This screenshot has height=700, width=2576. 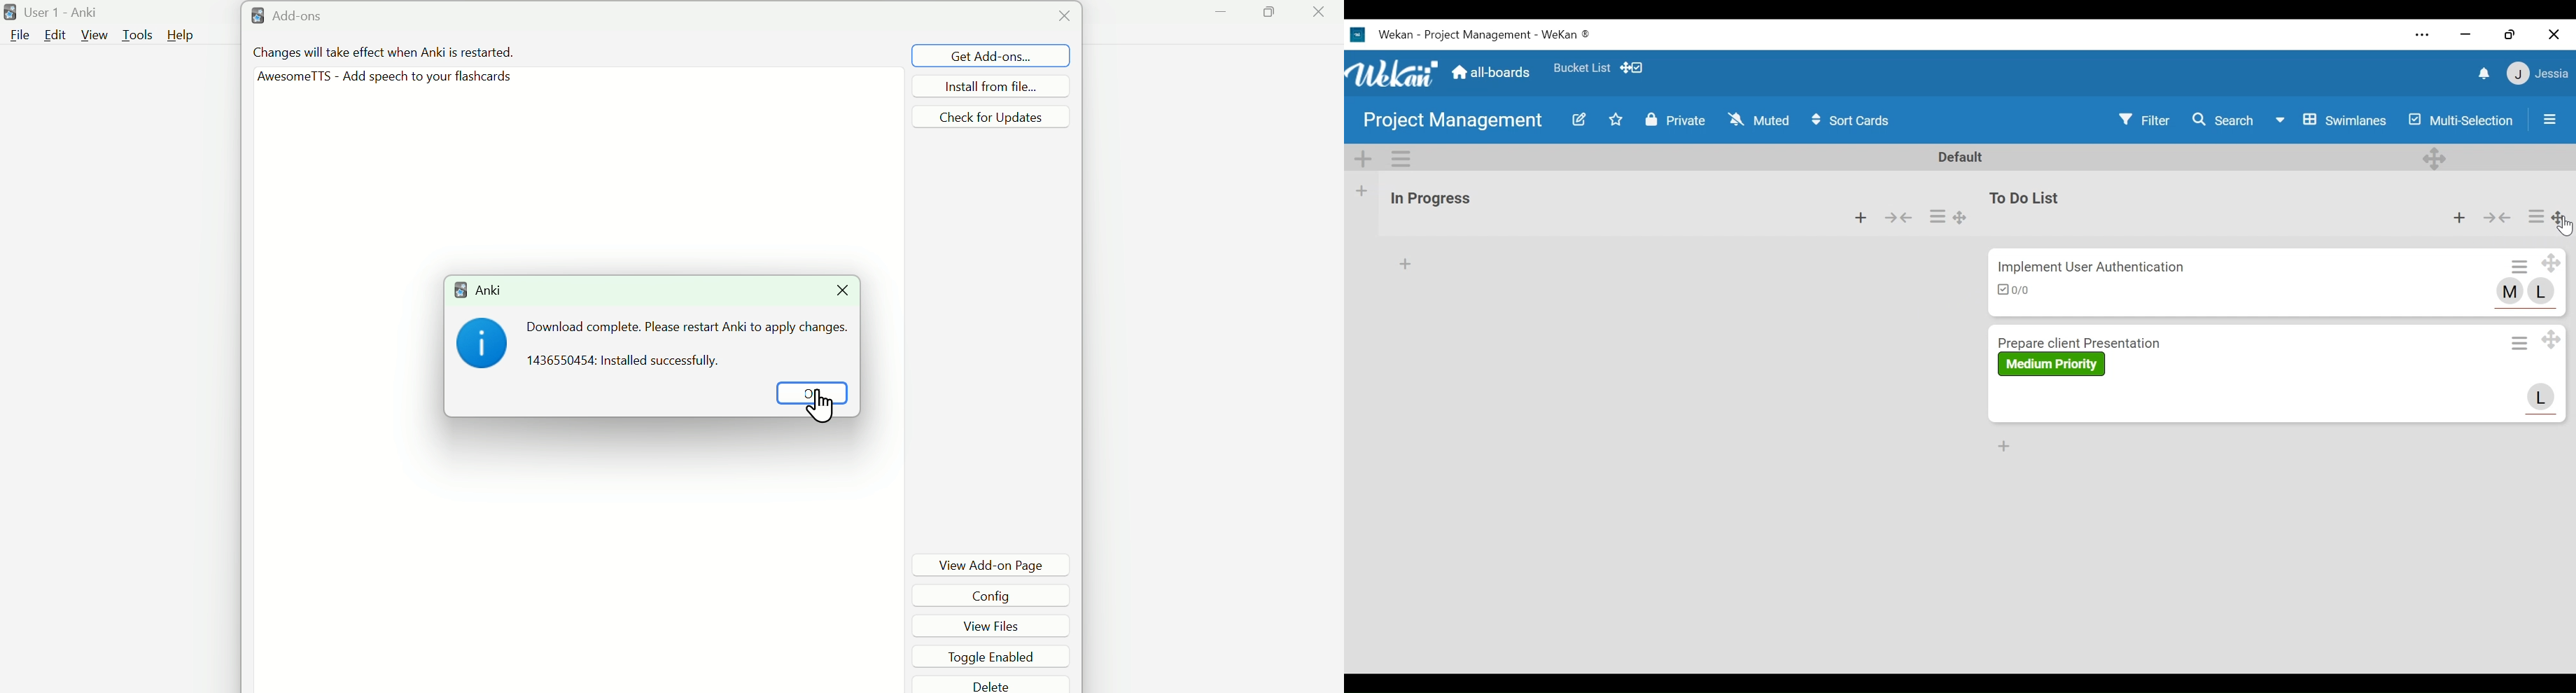 I want to click on Toggle enabled, so click(x=994, y=654).